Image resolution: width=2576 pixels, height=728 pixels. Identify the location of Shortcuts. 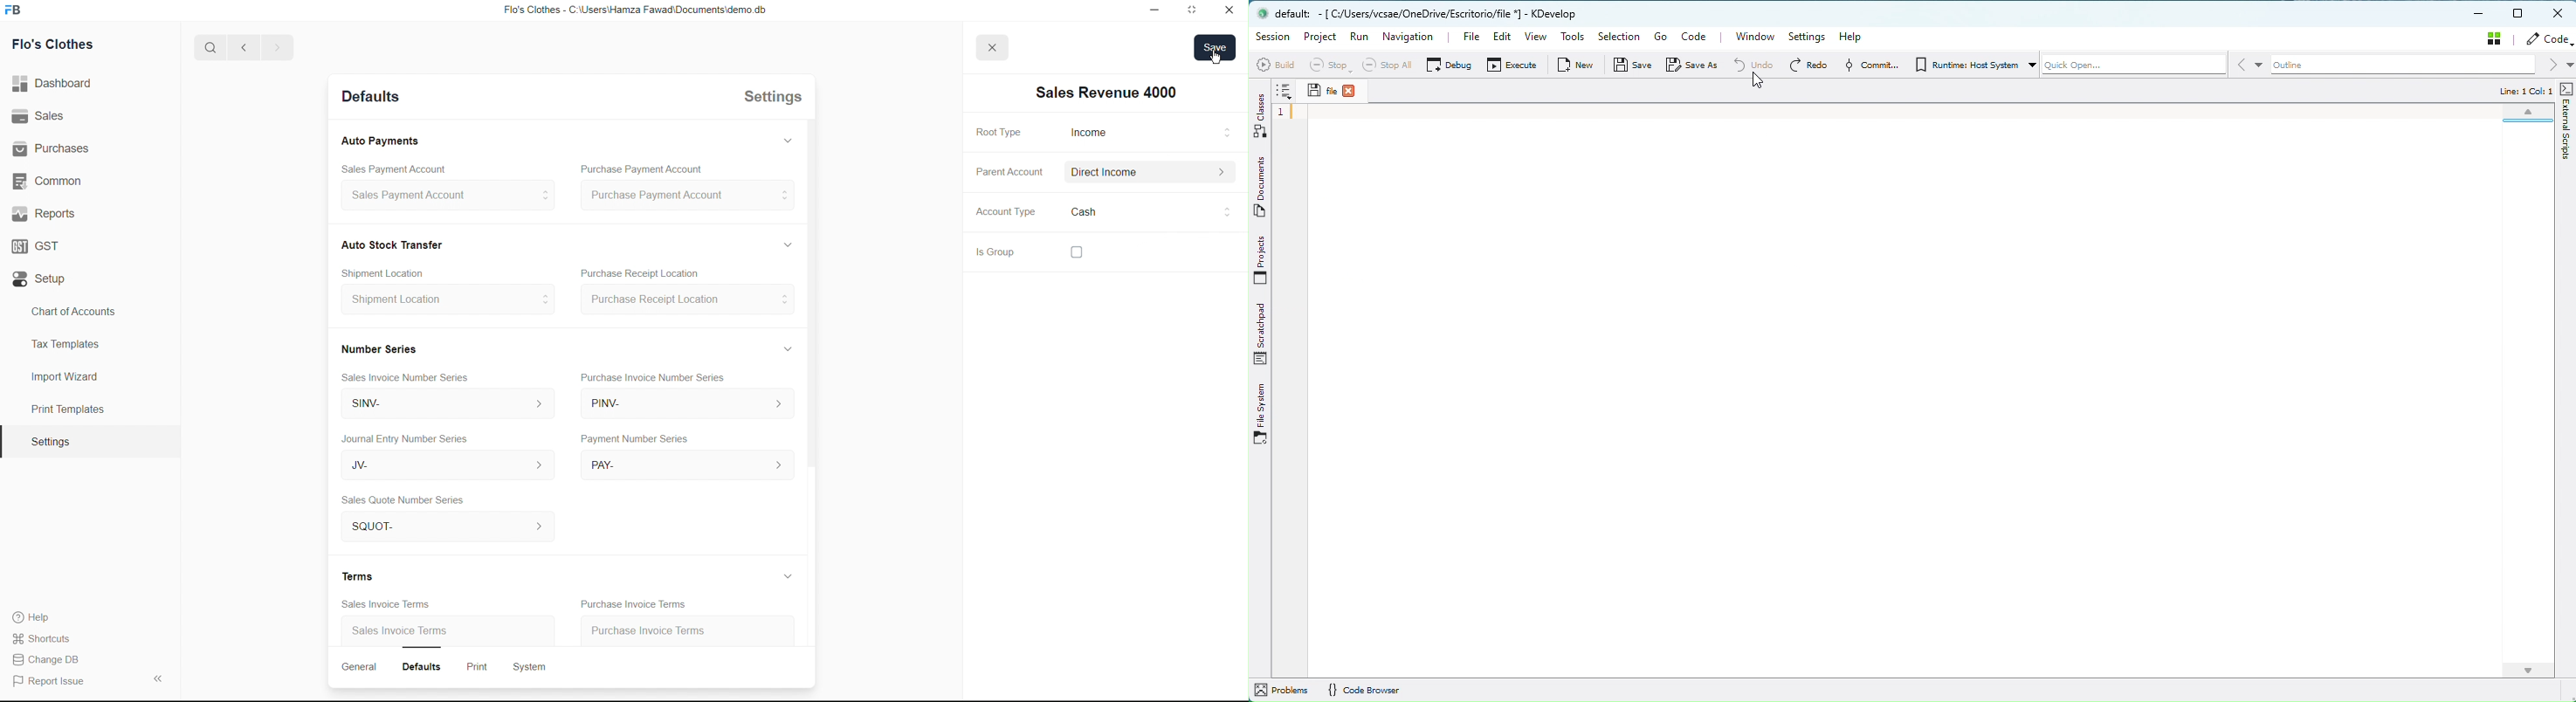
(49, 638).